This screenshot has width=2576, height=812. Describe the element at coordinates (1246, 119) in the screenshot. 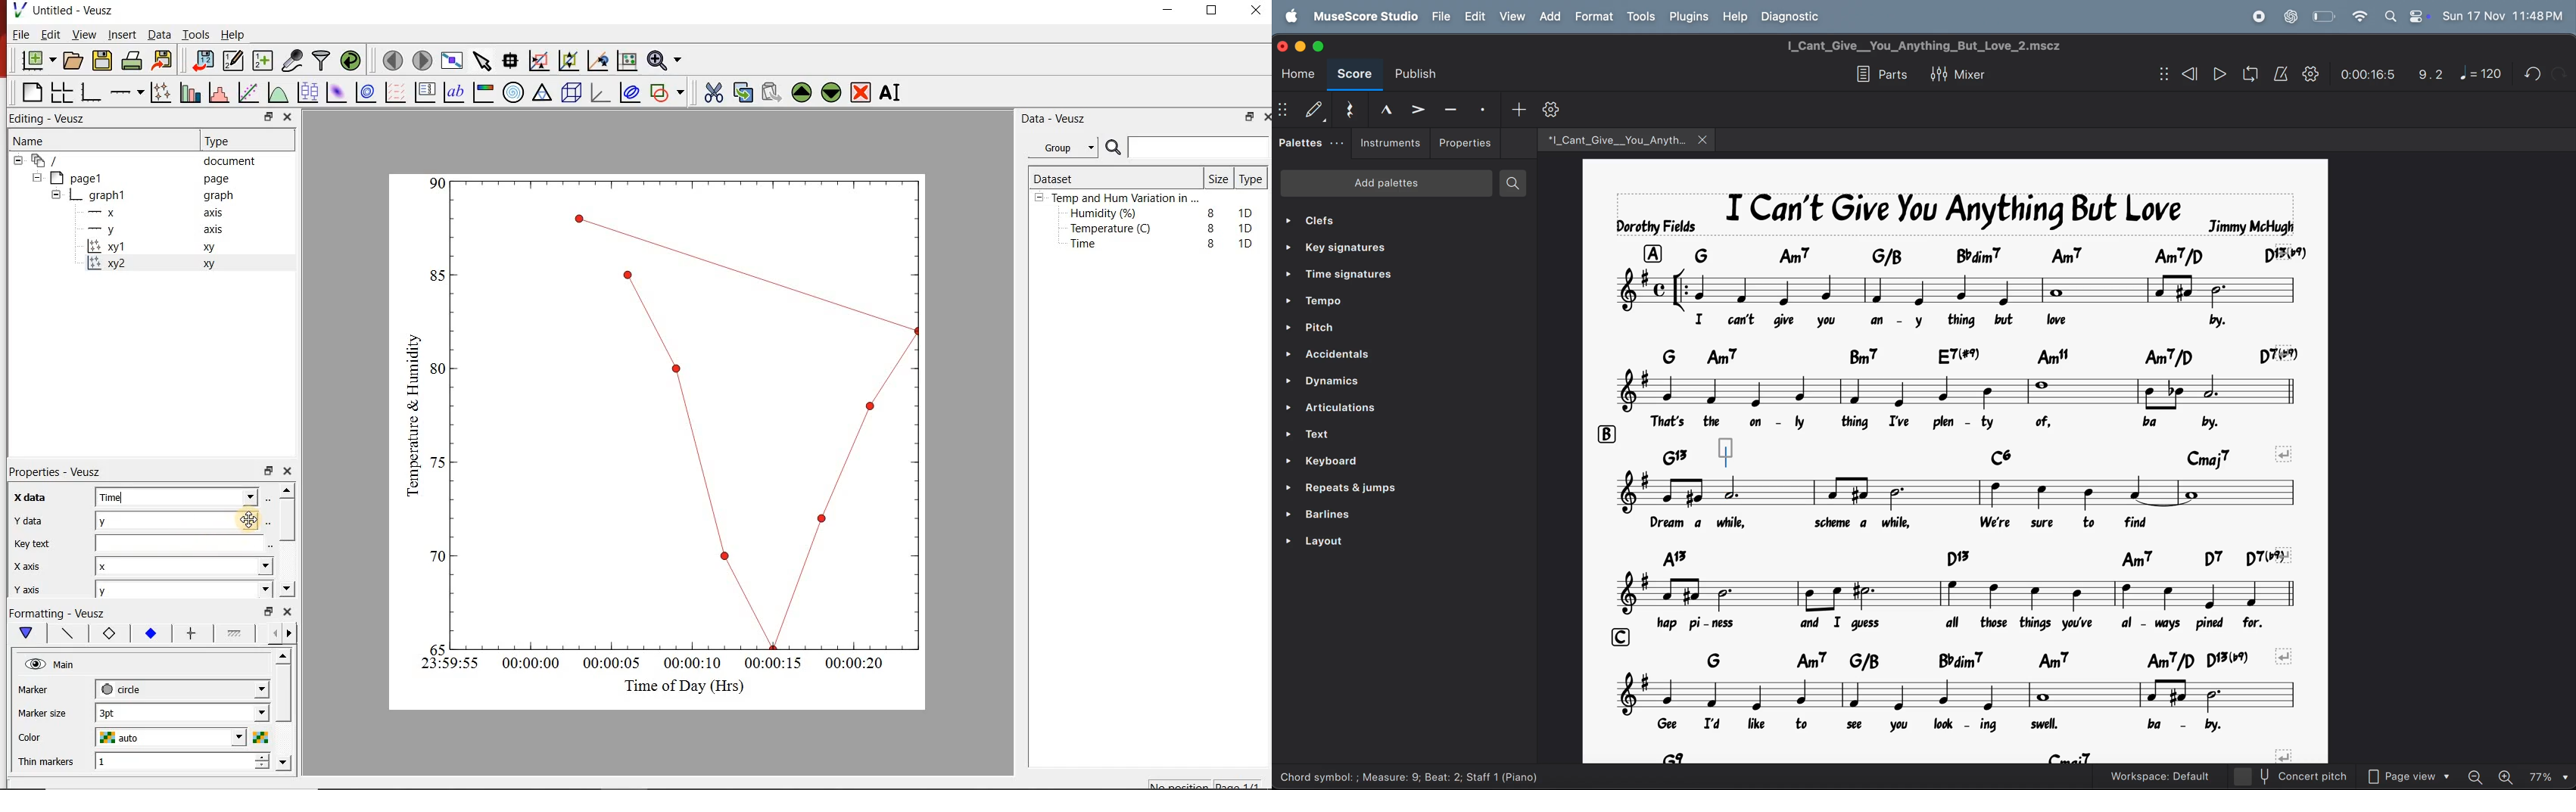

I see `restore down` at that location.